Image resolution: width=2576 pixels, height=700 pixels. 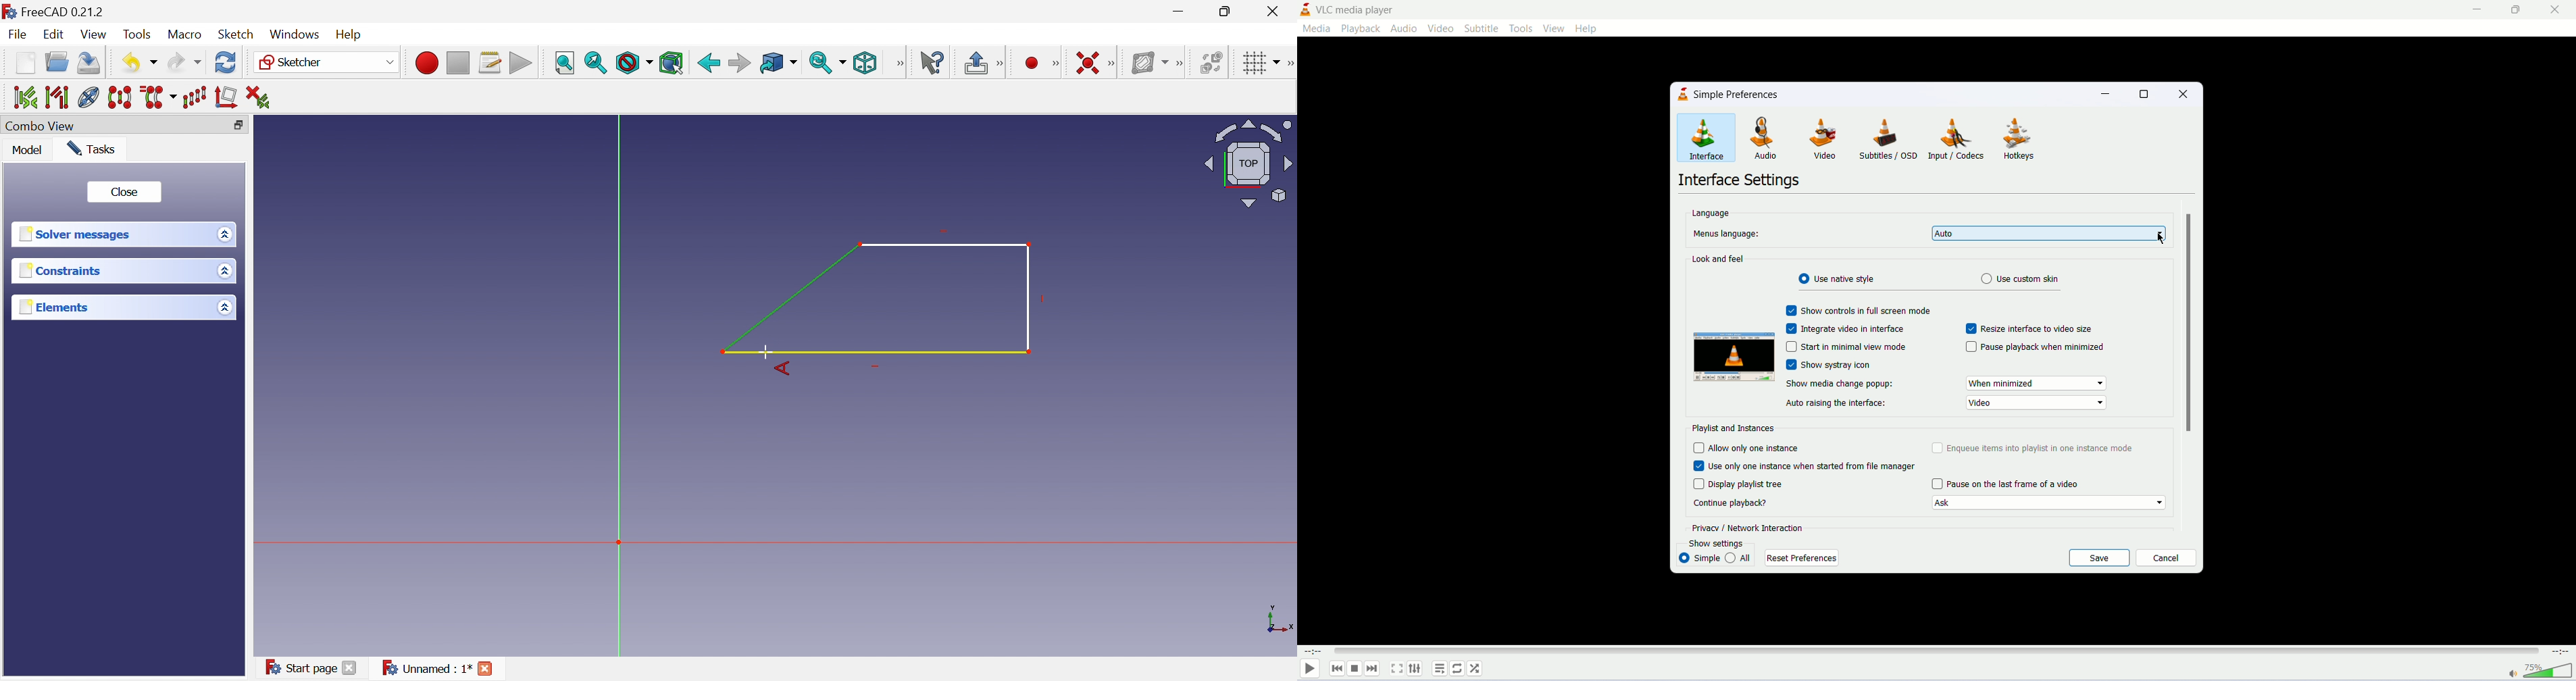 I want to click on maximize, so click(x=2145, y=93).